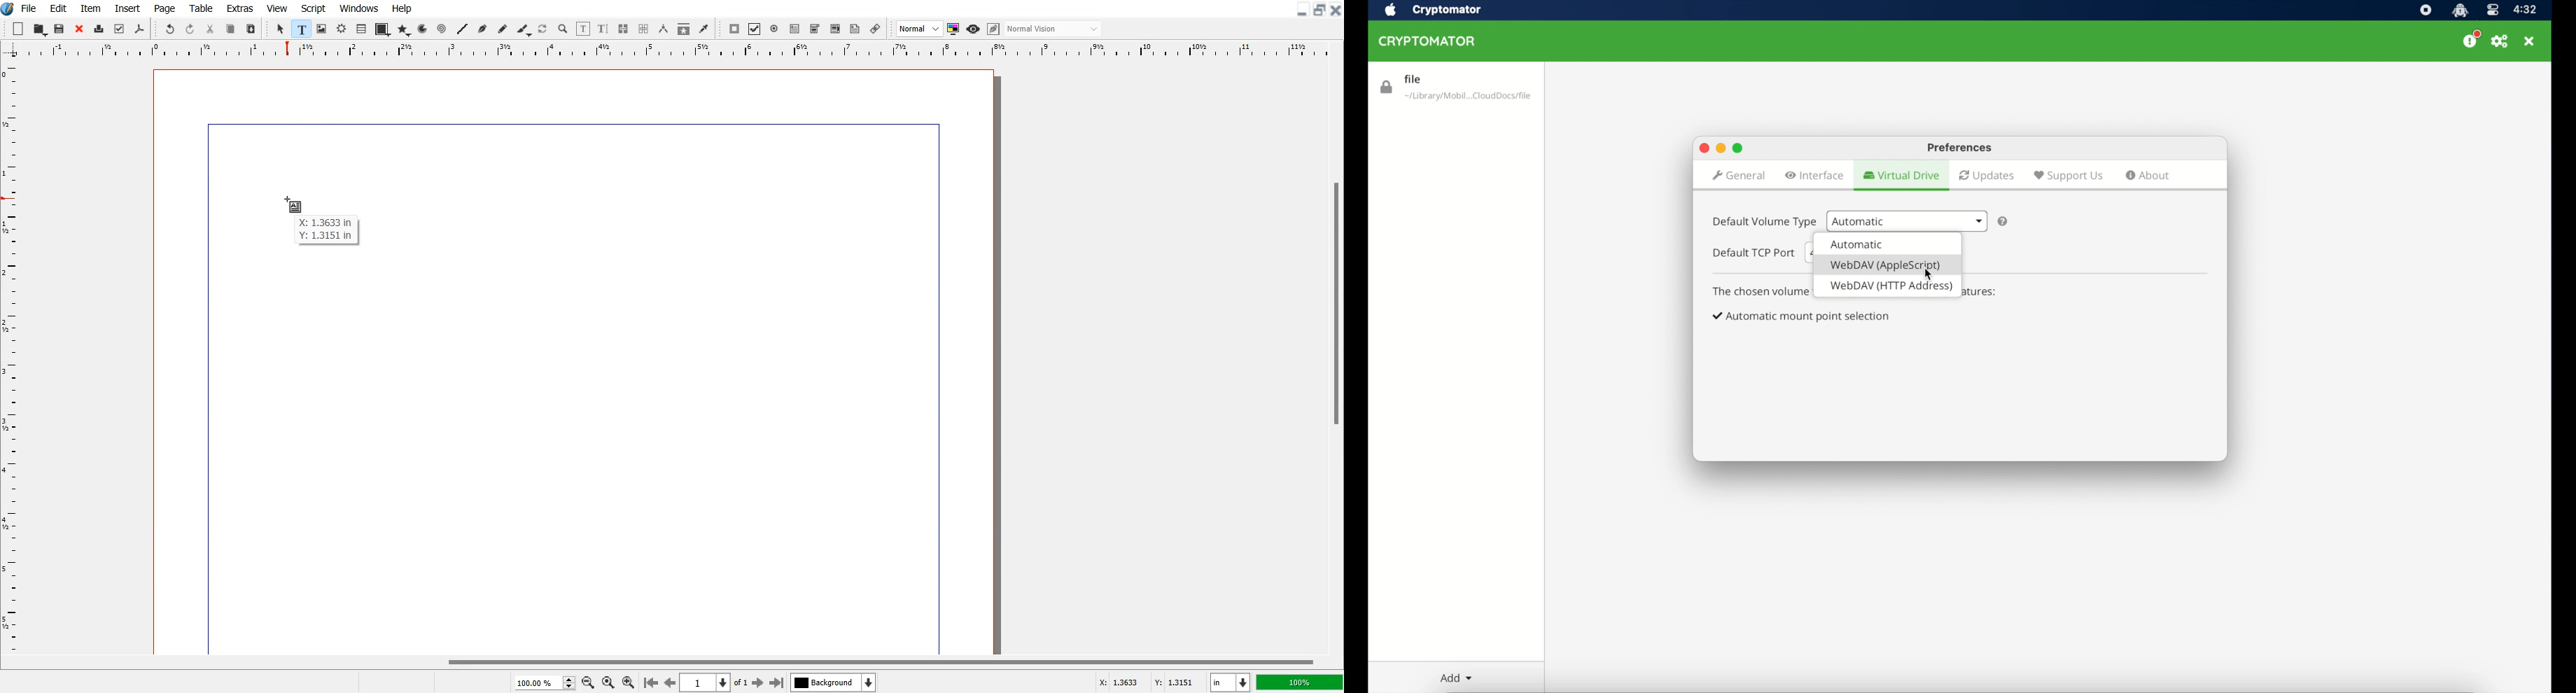  I want to click on Preview mode, so click(974, 29).